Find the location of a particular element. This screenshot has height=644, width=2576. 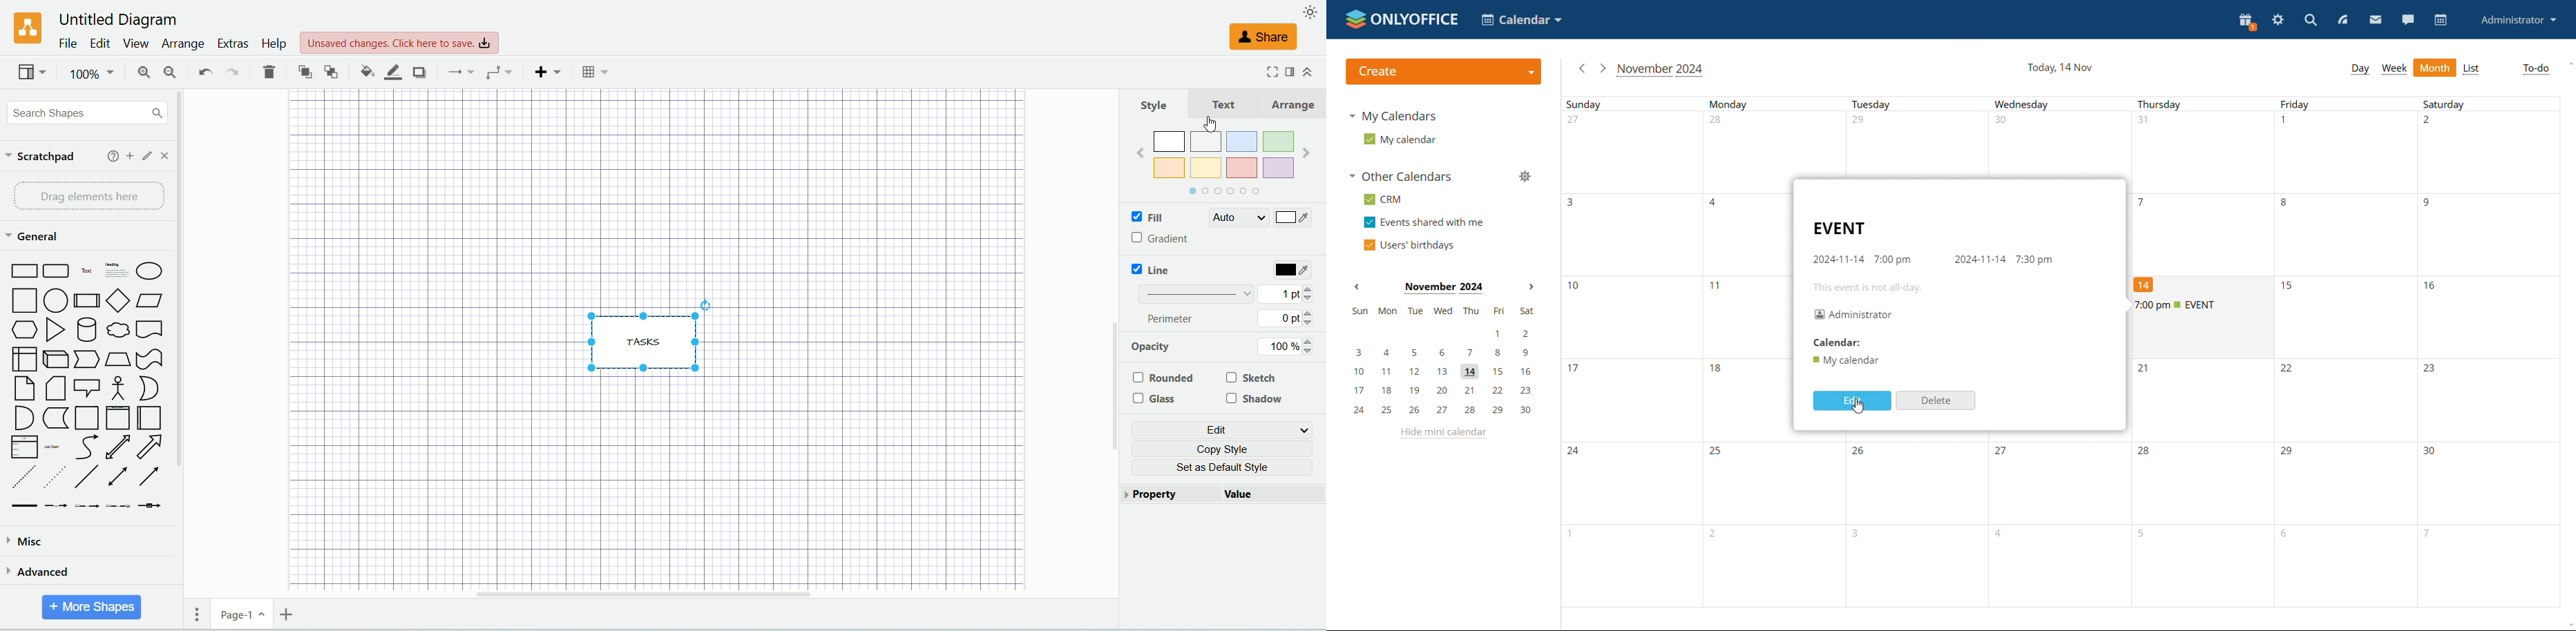

opacity is located at coordinates (1174, 347).